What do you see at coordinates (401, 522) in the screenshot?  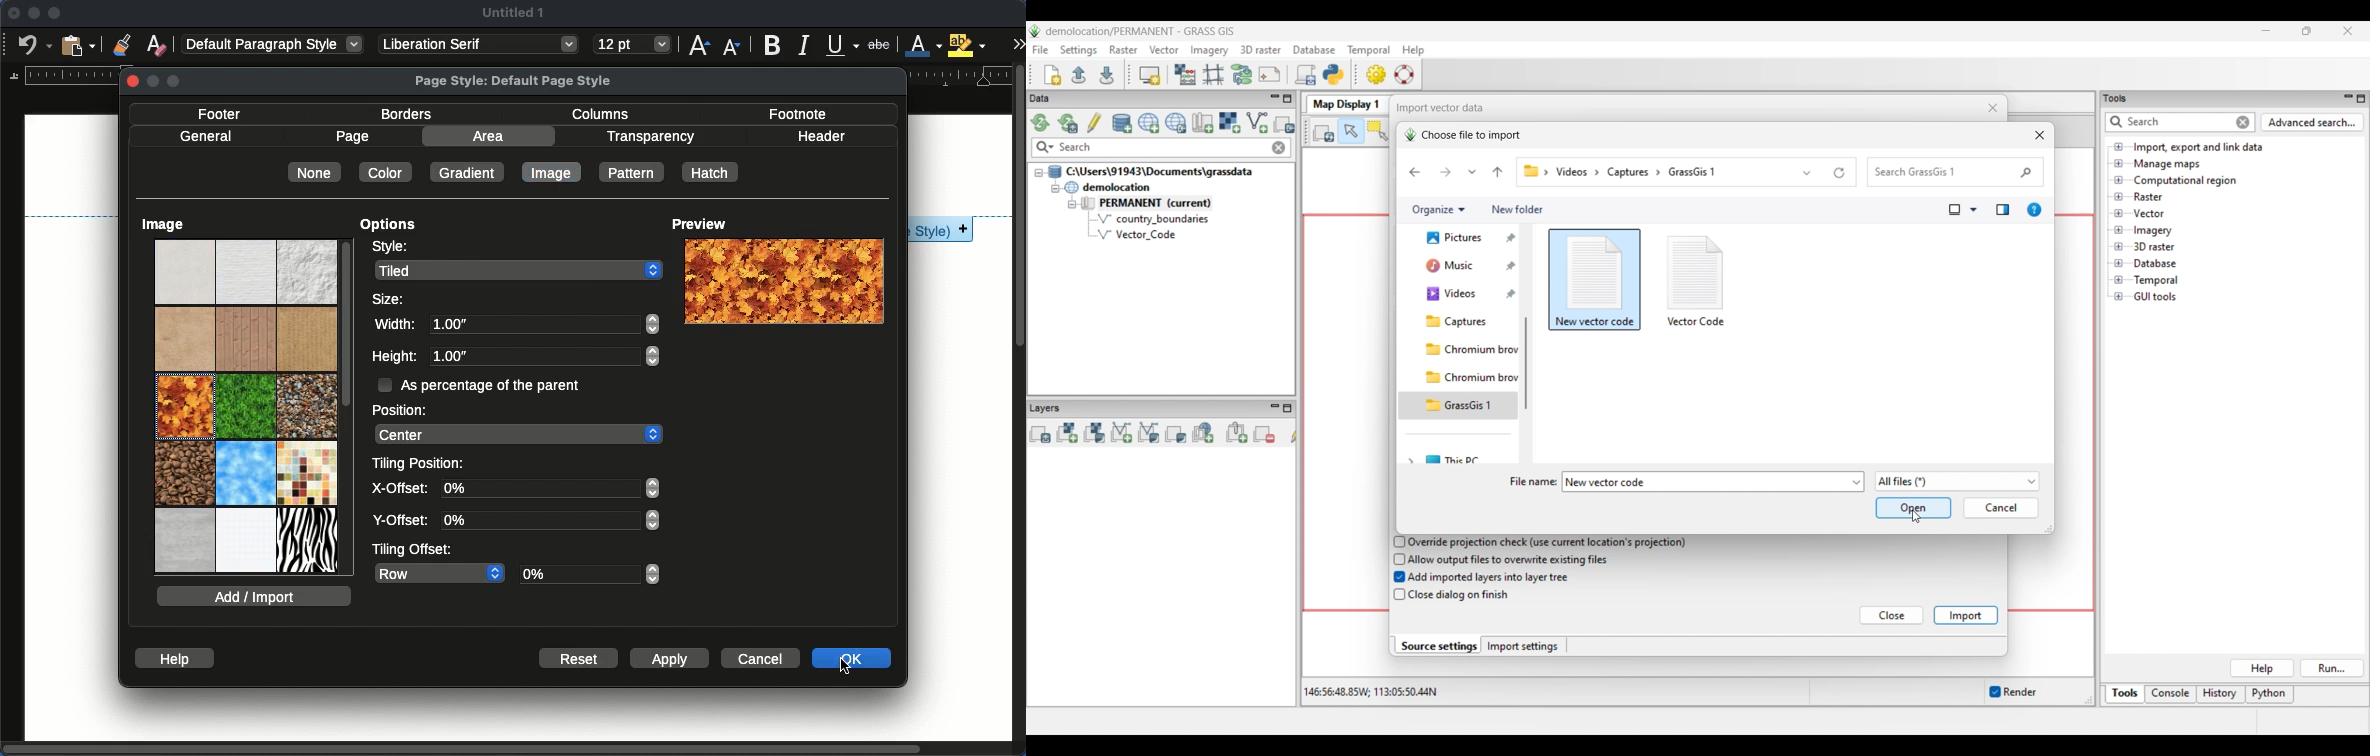 I see `y-offset:` at bounding box center [401, 522].